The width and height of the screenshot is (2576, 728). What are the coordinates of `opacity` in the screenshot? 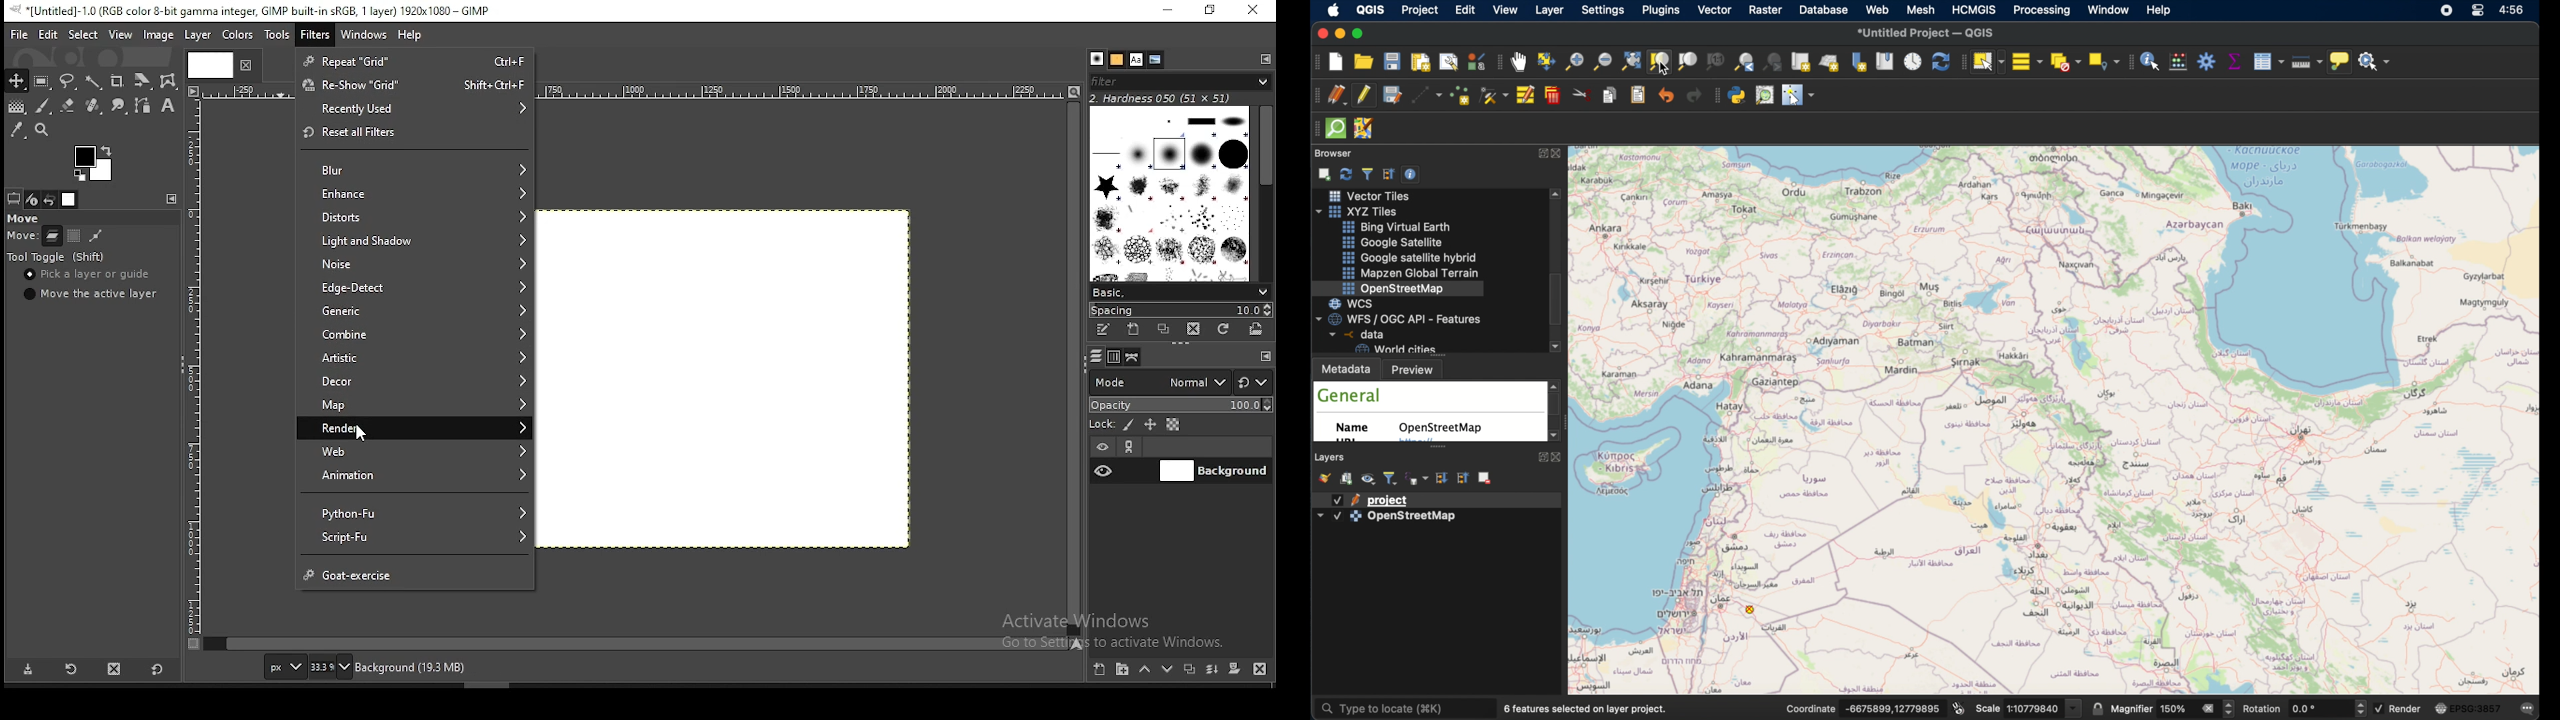 It's located at (1183, 405).